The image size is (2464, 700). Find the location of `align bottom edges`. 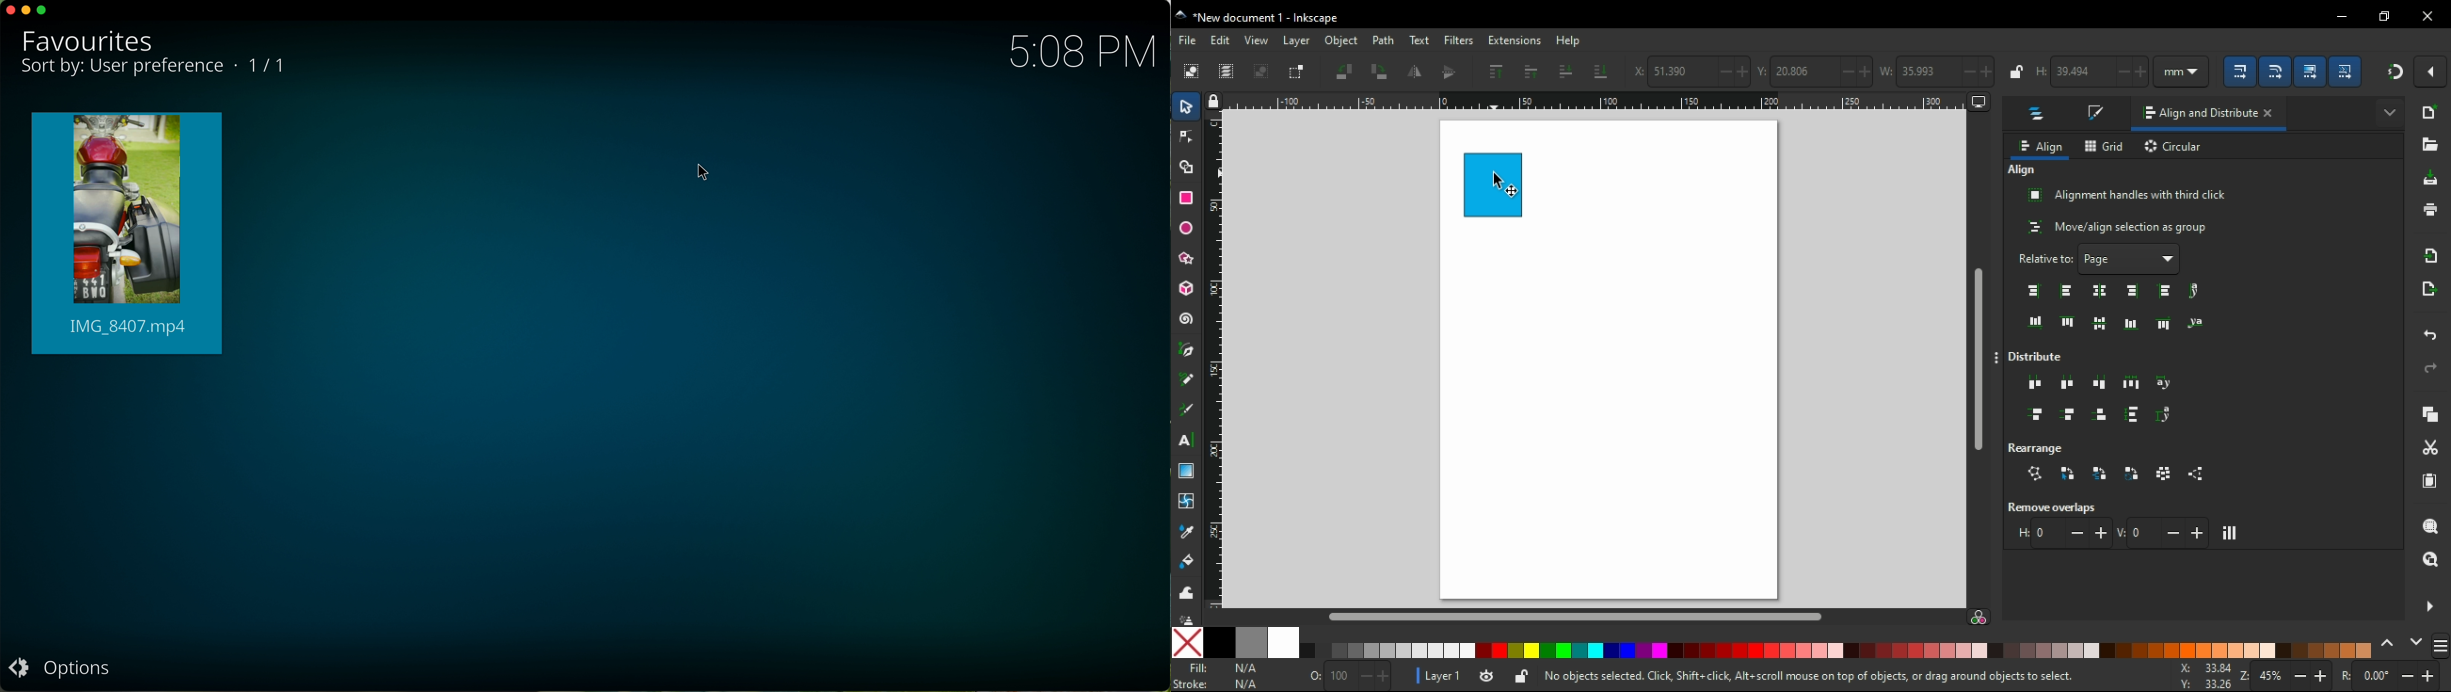

align bottom edges is located at coordinates (2100, 324).